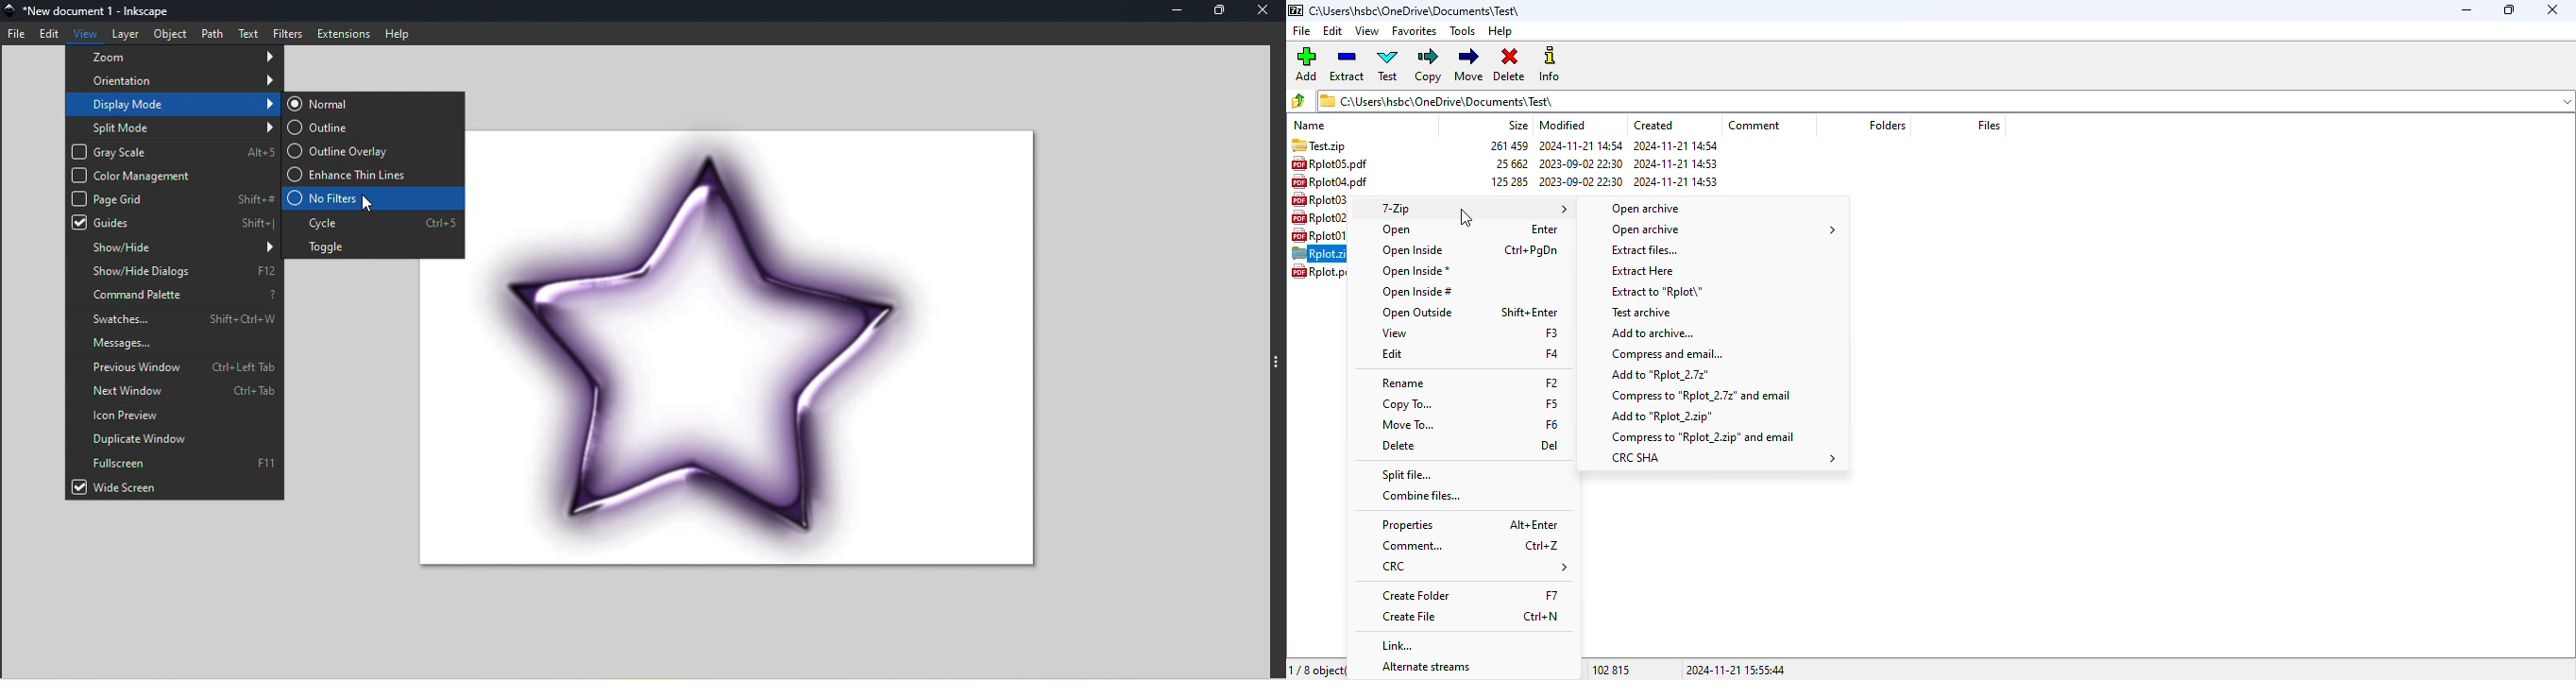  I want to click on comment, so click(1411, 546).